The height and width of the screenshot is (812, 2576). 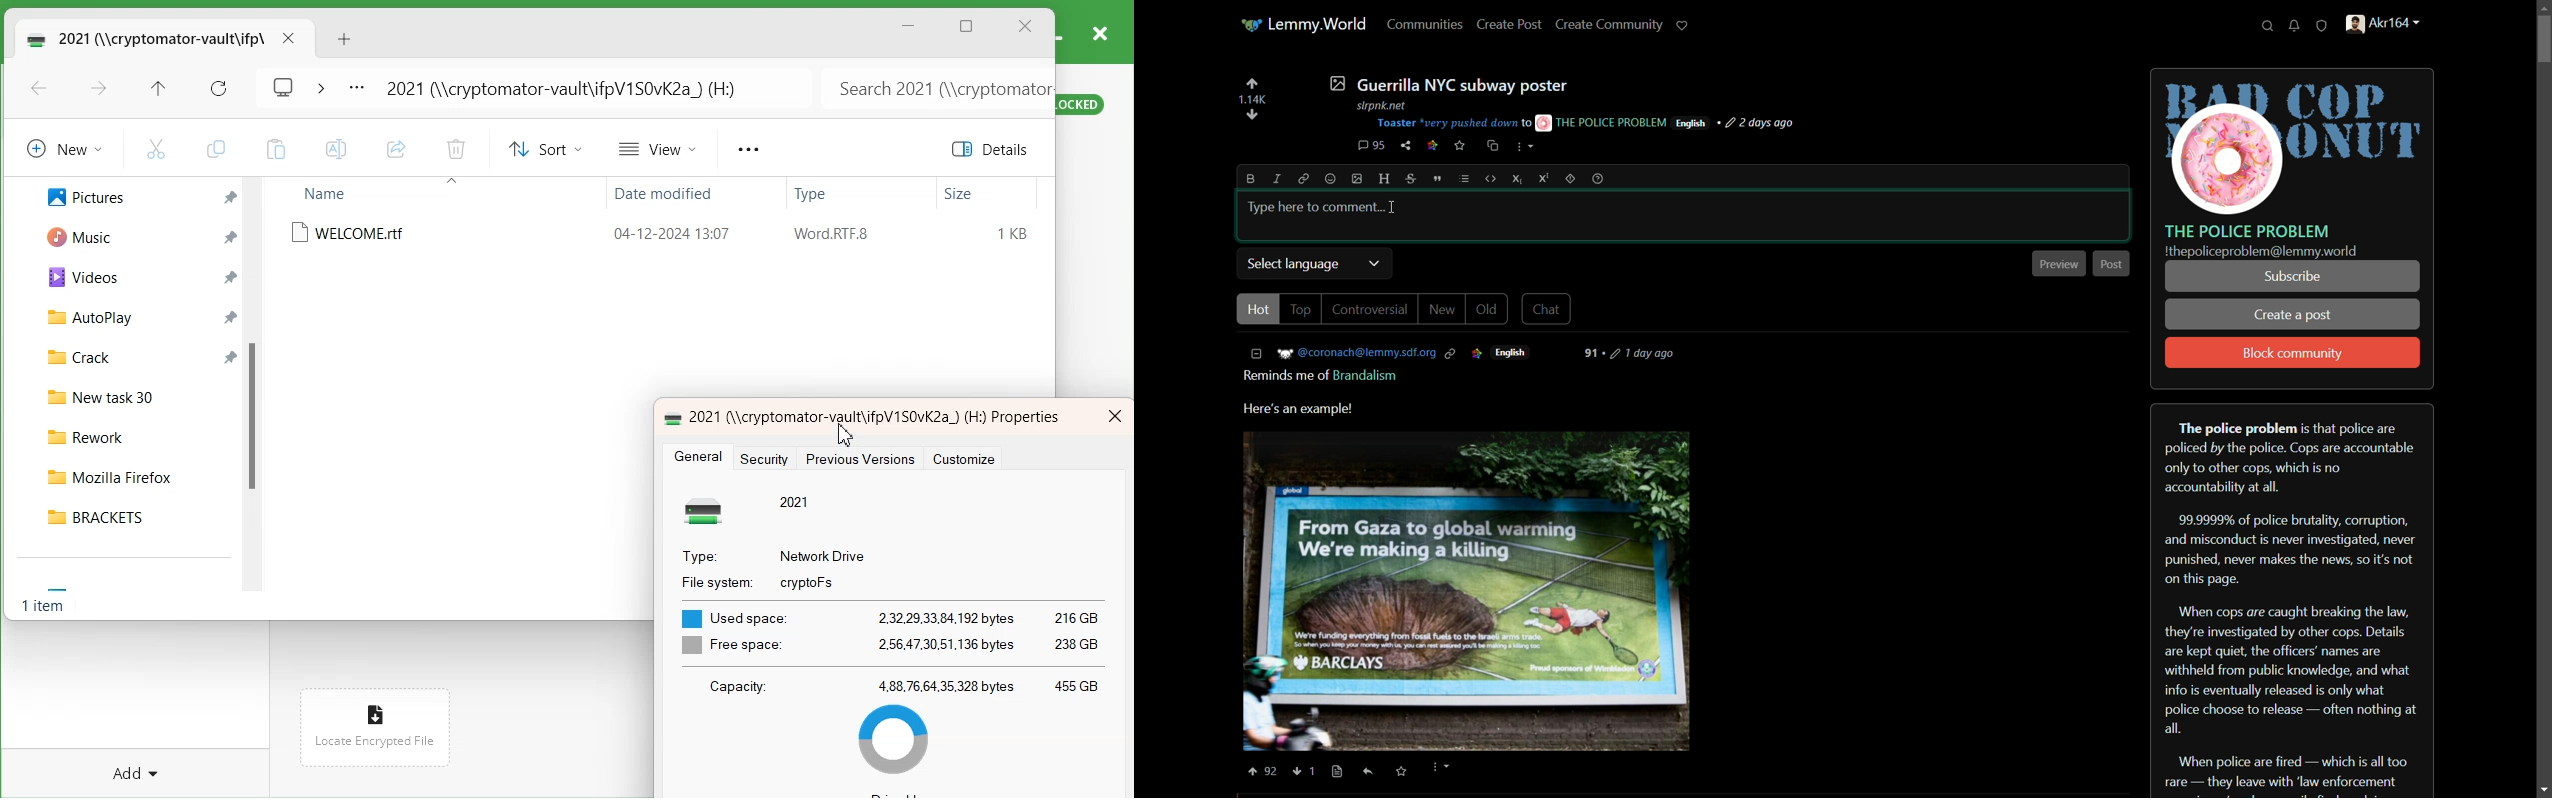 What do you see at coordinates (1301, 178) in the screenshot?
I see `link` at bounding box center [1301, 178].